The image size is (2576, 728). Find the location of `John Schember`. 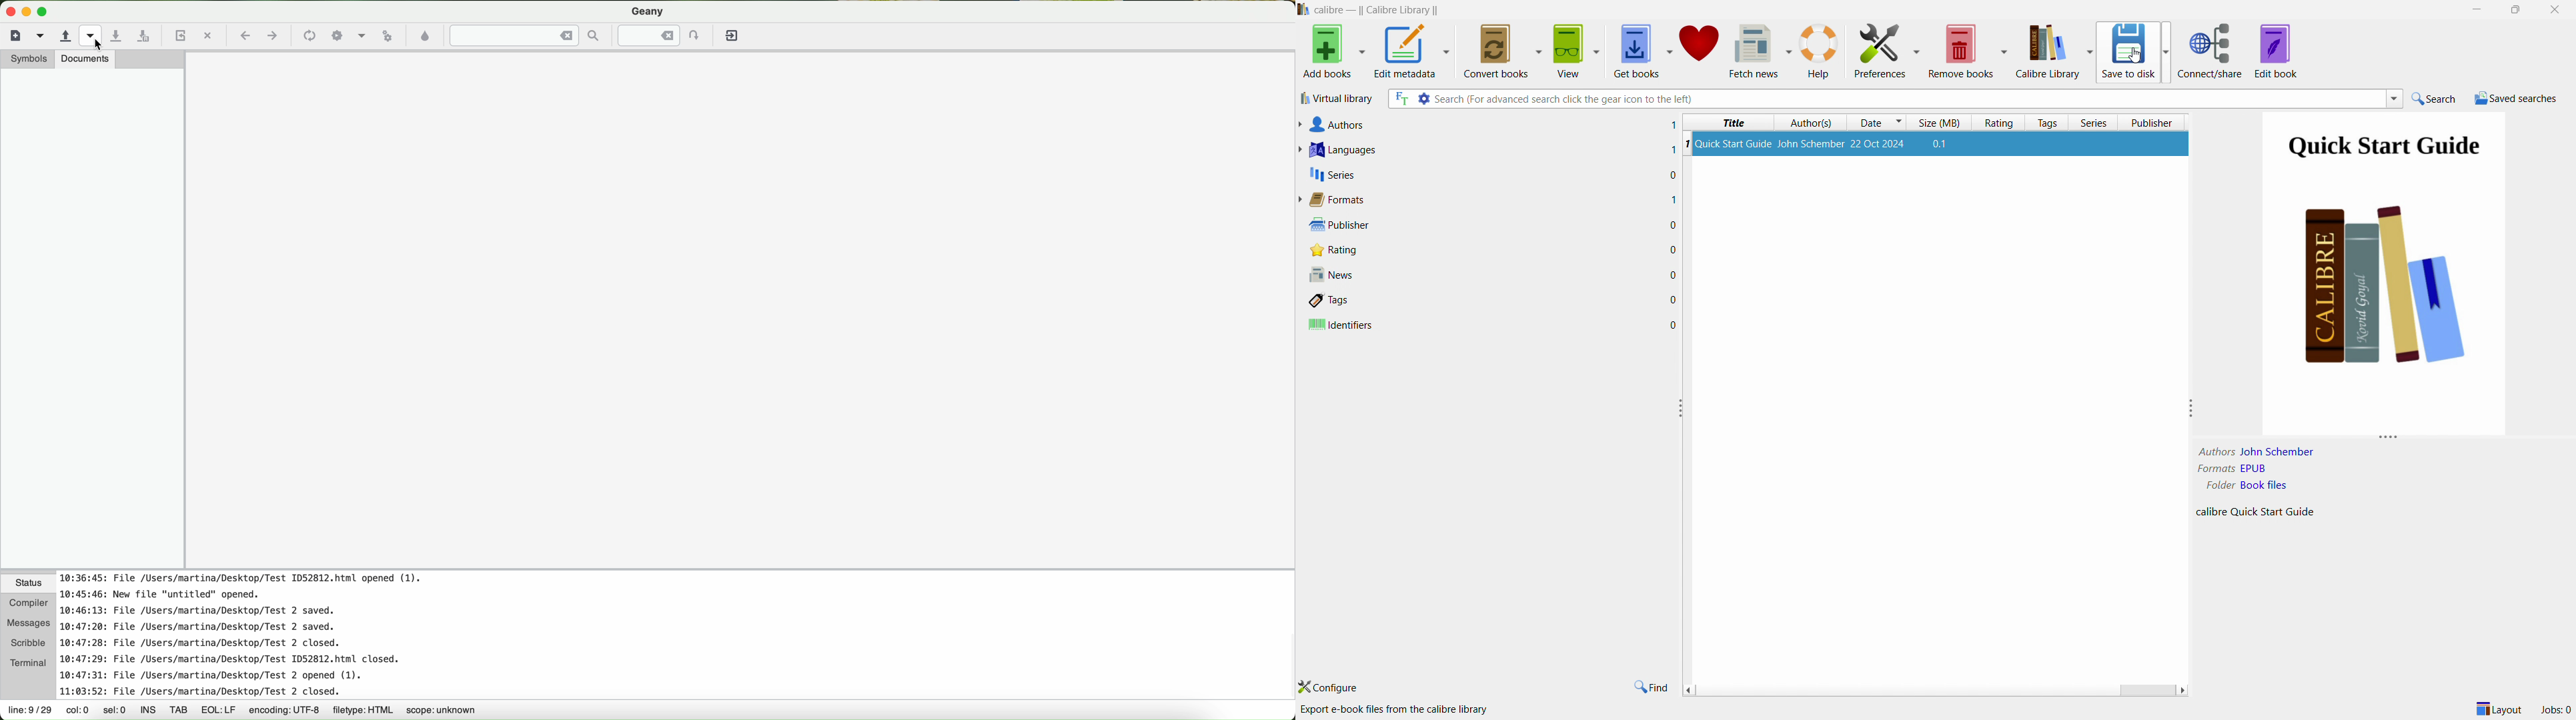

John Schember is located at coordinates (2281, 452).